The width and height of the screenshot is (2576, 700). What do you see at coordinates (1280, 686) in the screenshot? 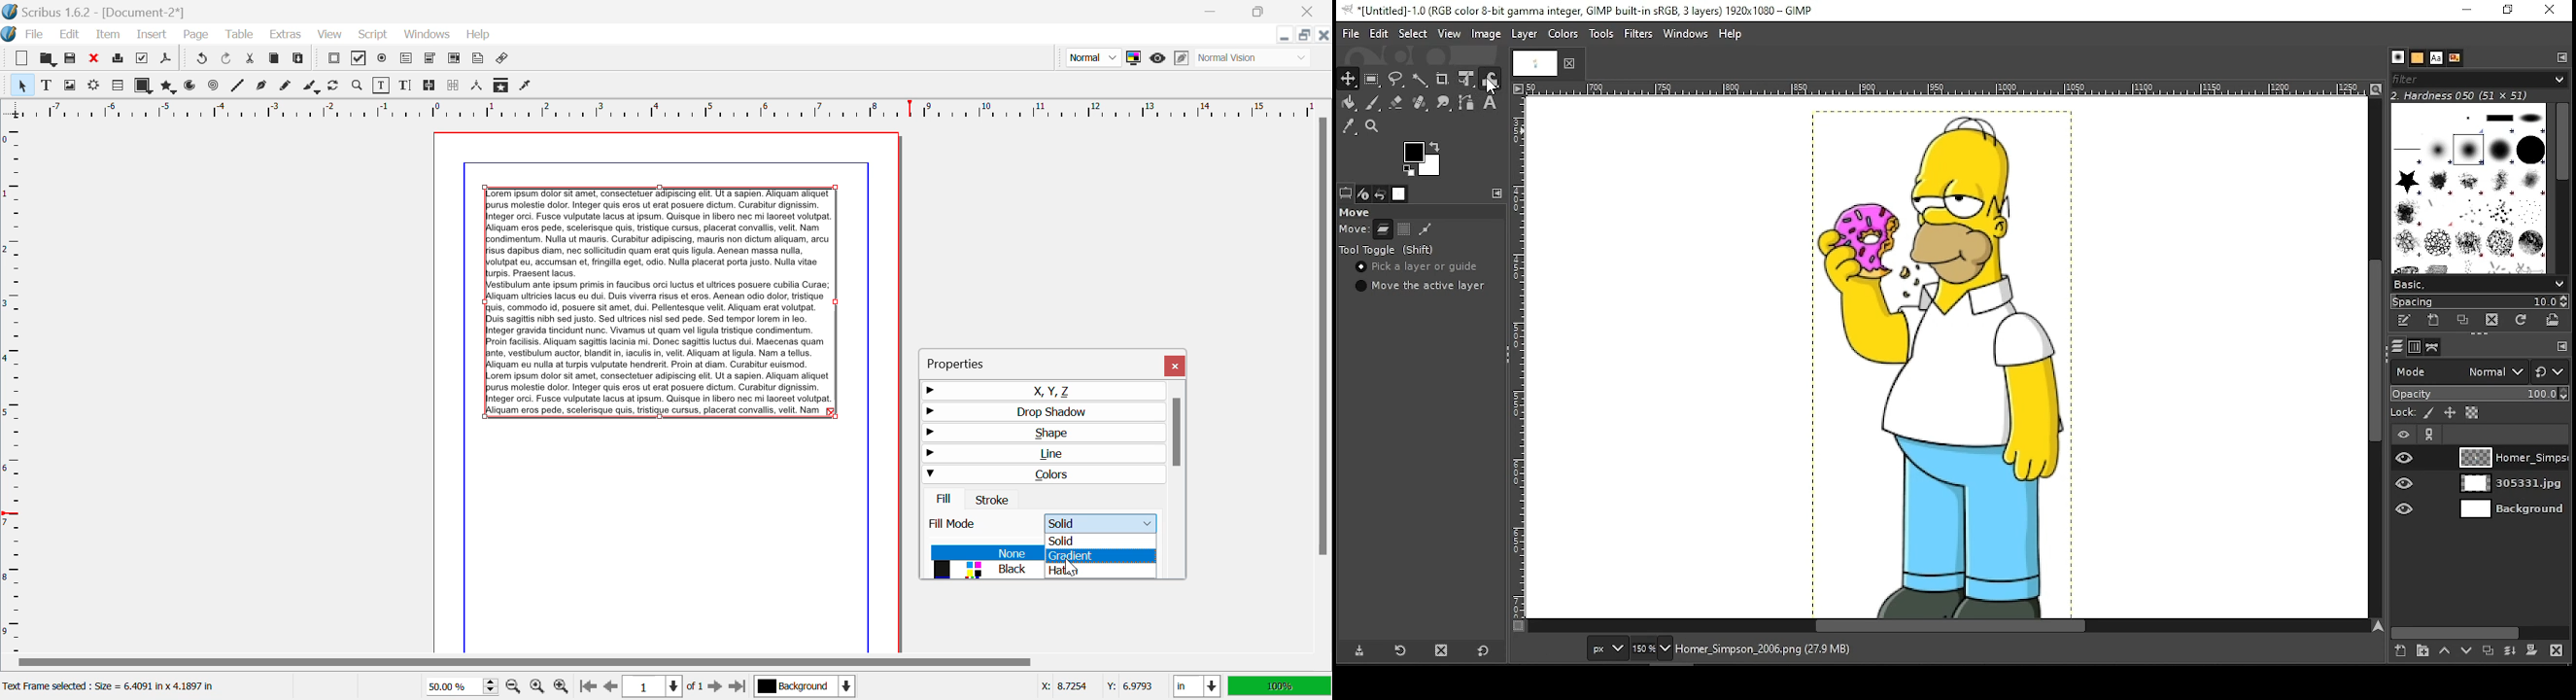
I see `Display Appearance` at bounding box center [1280, 686].